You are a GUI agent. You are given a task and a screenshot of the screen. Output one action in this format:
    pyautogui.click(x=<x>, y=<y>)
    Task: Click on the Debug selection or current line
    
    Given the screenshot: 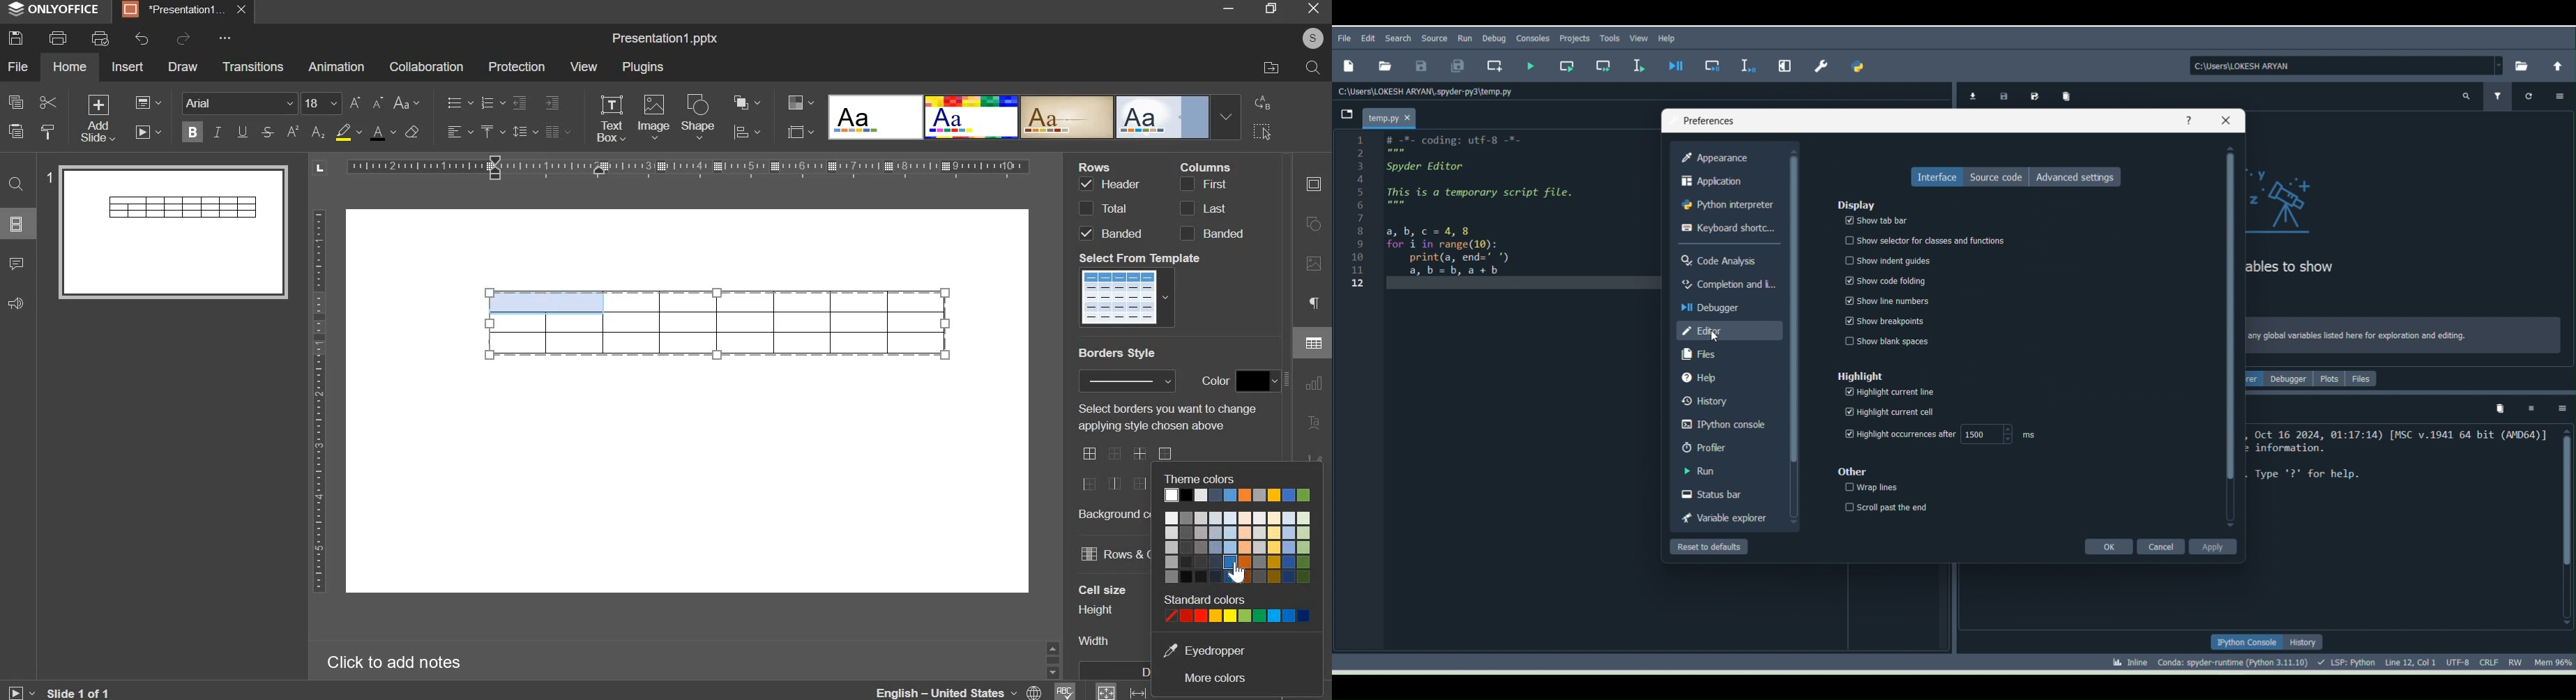 What is the action you would take?
    pyautogui.click(x=1747, y=64)
    